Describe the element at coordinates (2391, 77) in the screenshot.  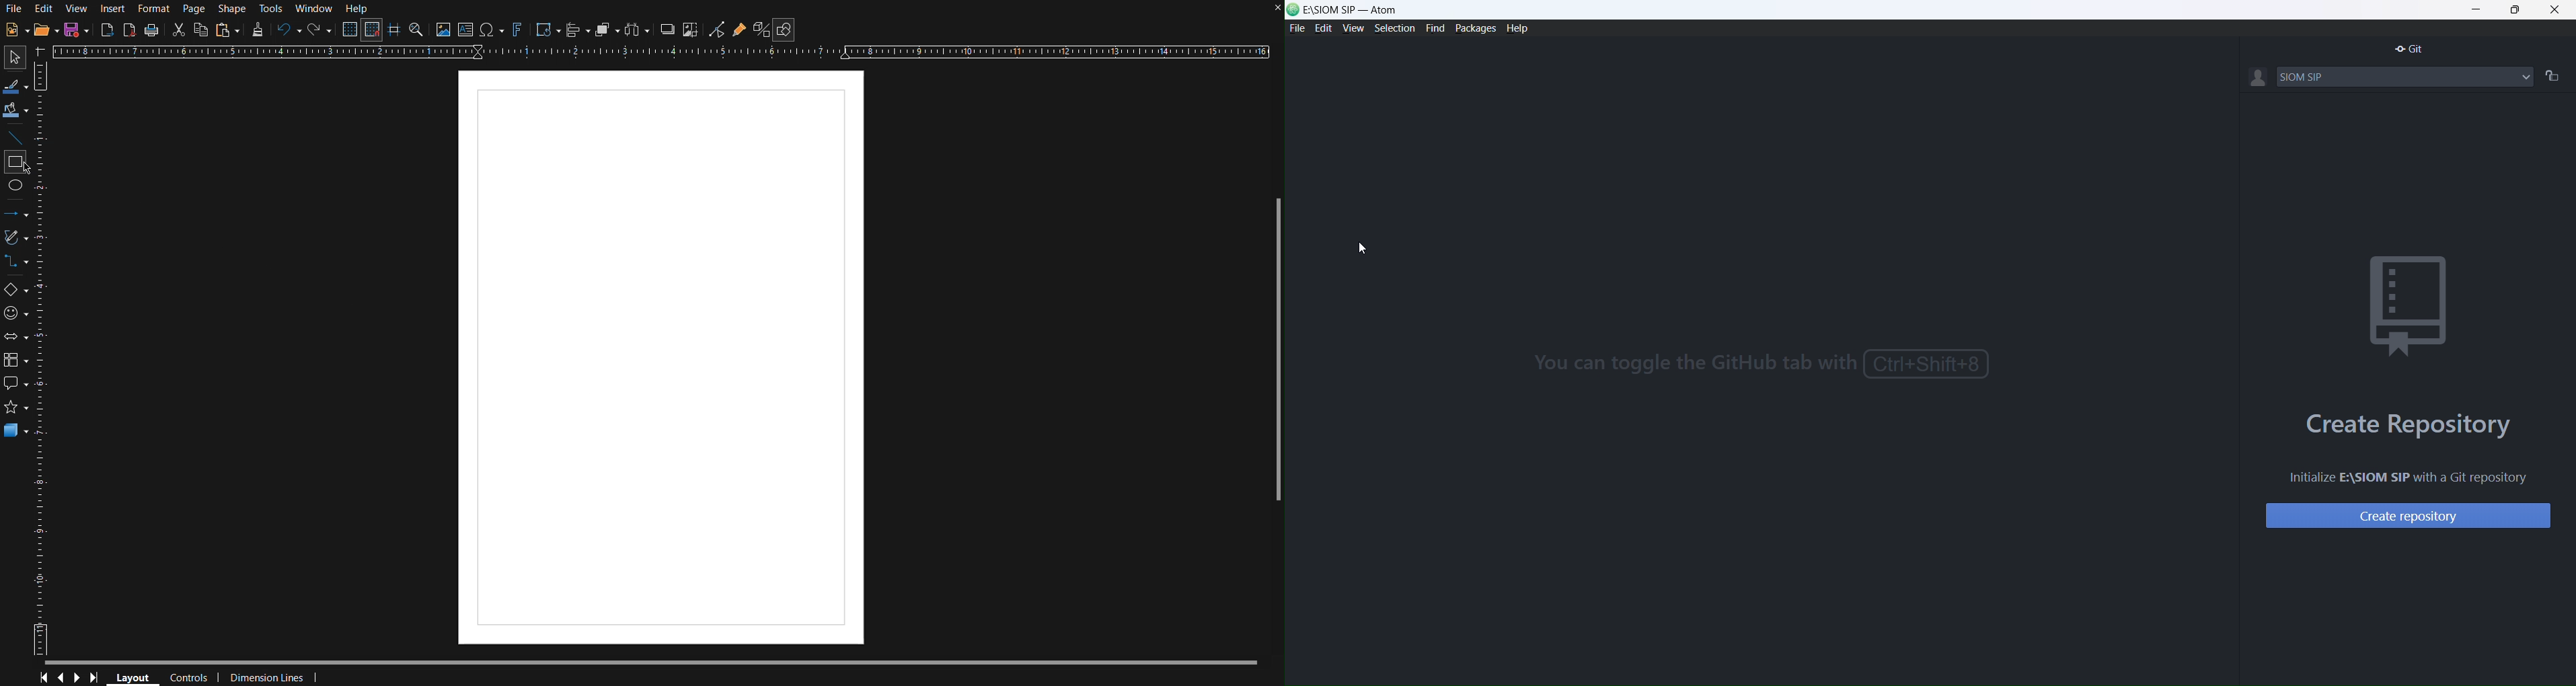
I see `siam sip` at that location.